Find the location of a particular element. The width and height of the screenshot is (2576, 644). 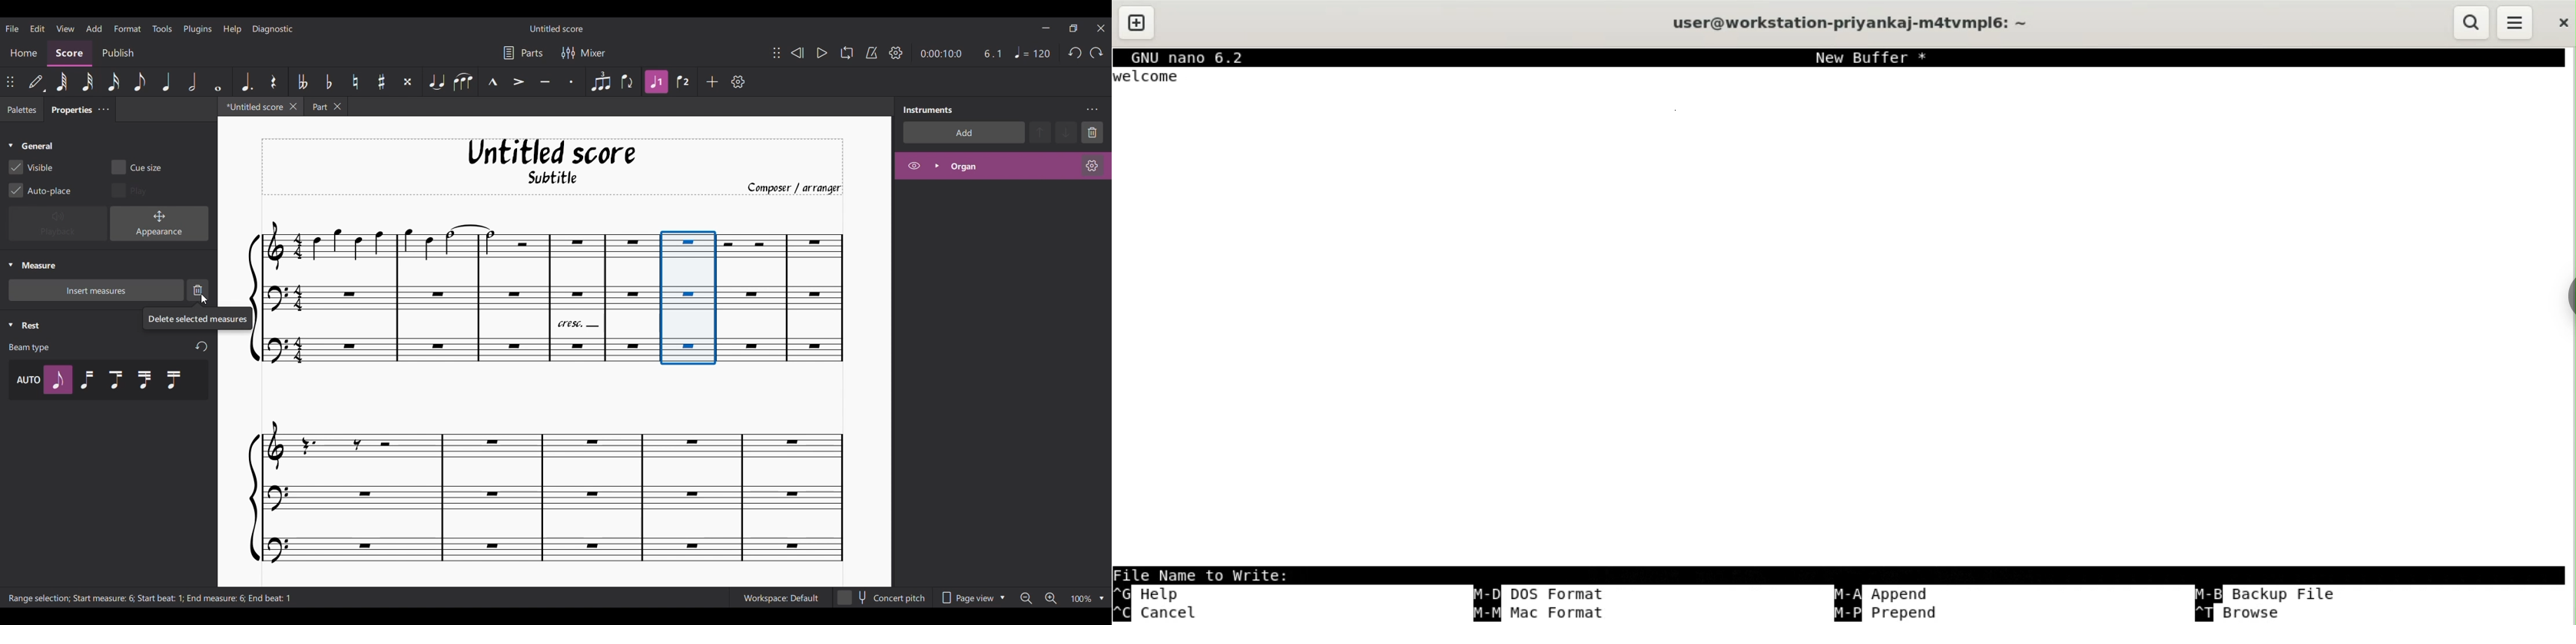

Toggle for Concert pitch is located at coordinates (881, 598).